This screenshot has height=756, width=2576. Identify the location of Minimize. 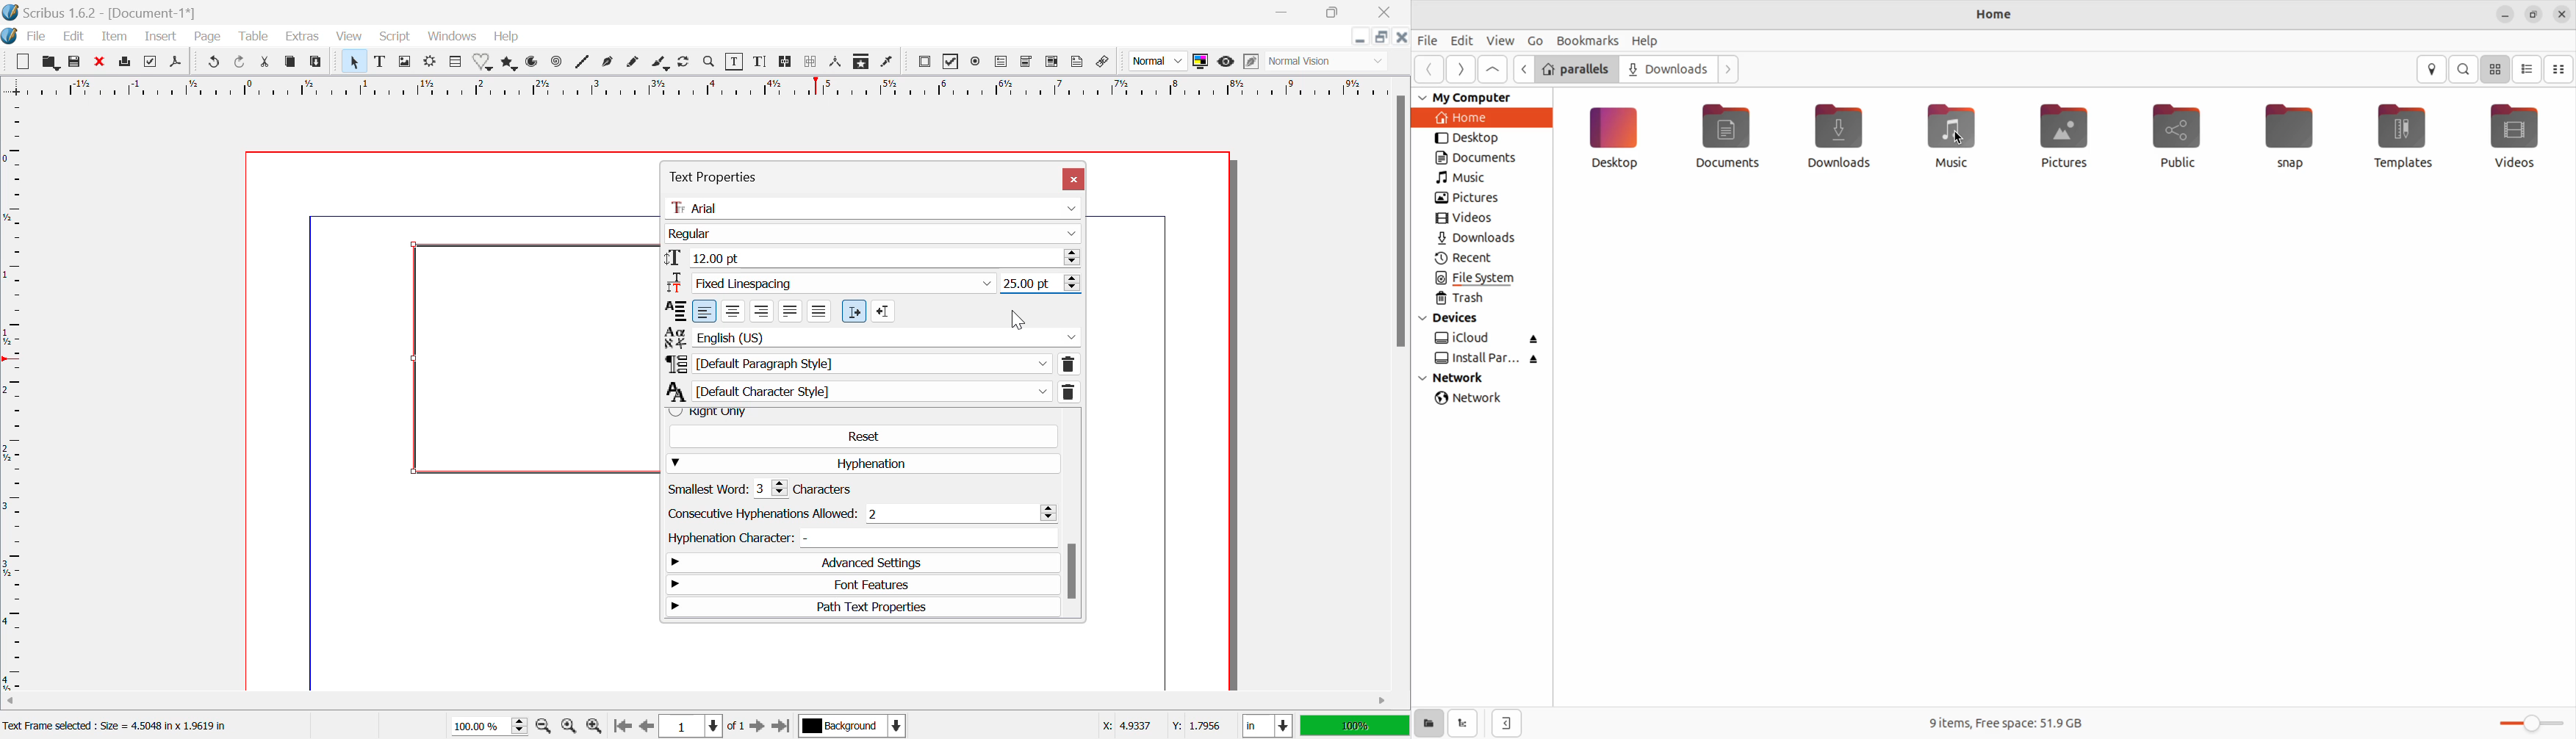
(1333, 11).